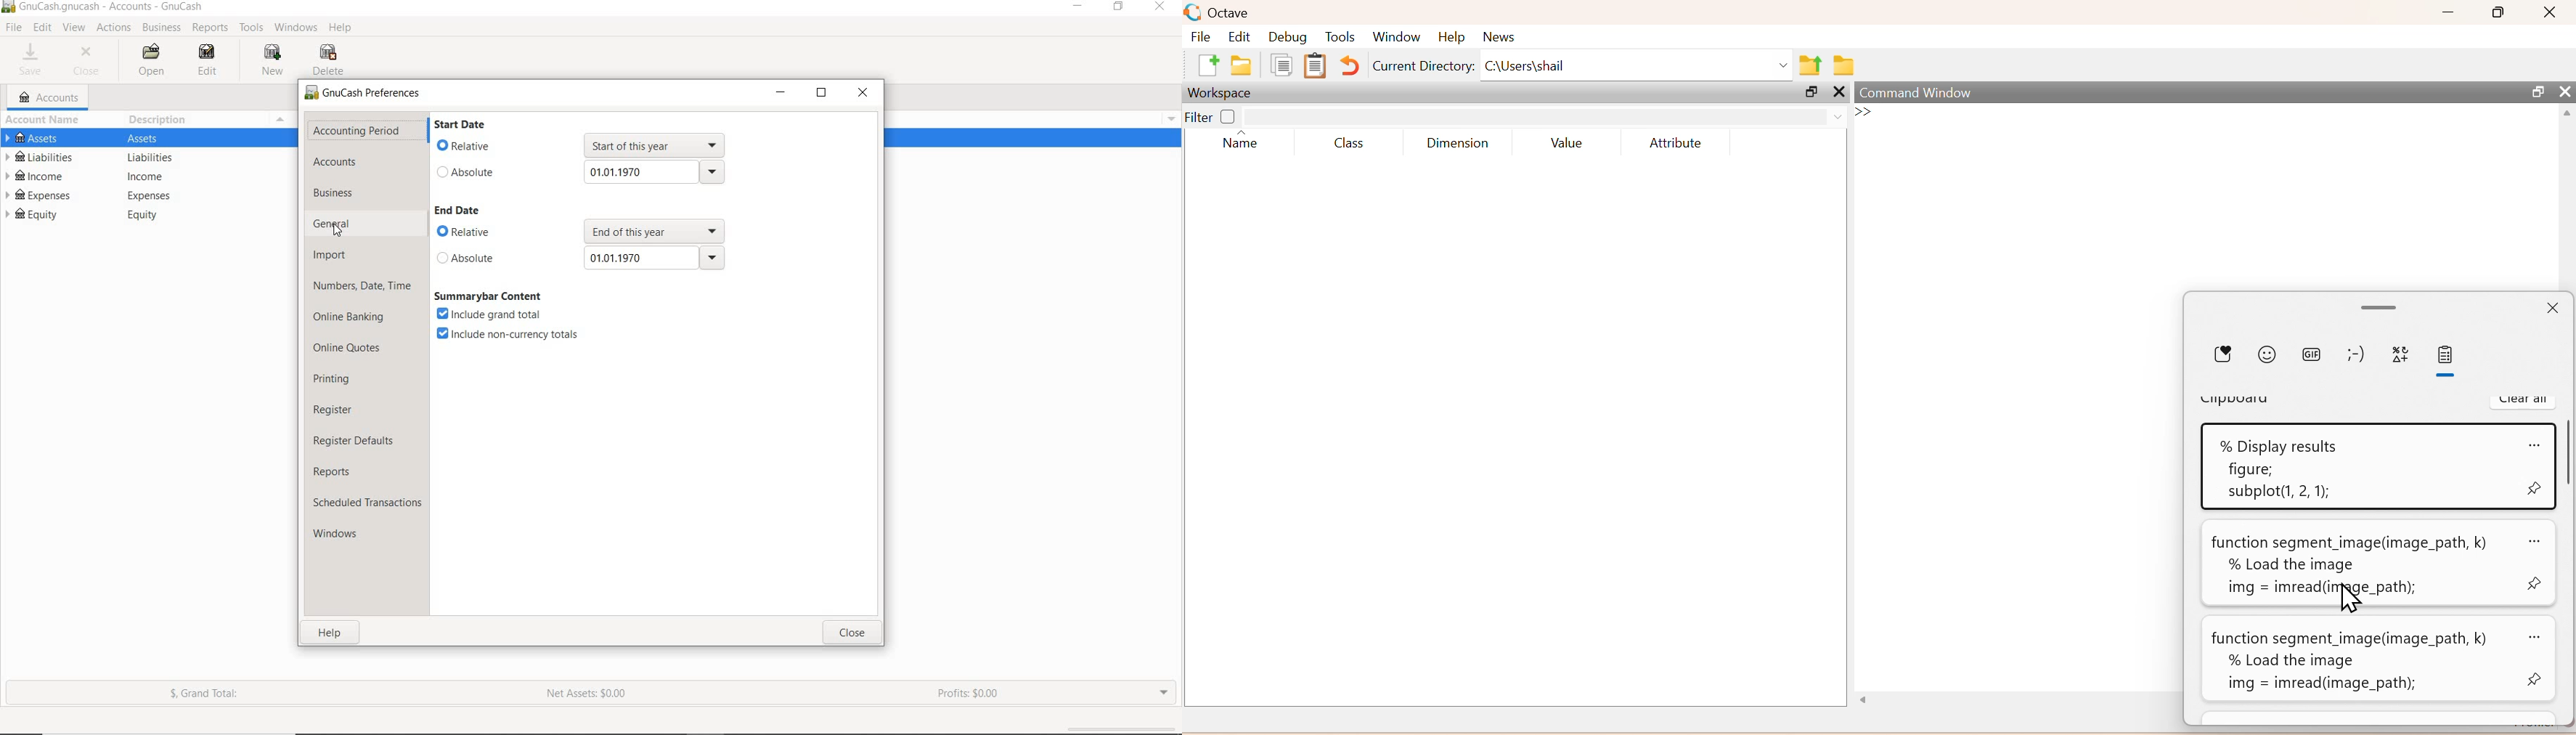 The height and width of the screenshot is (756, 2576). Describe the element at coordinates (339, 408) in the screenshot. I see `REGISTER` at that location.